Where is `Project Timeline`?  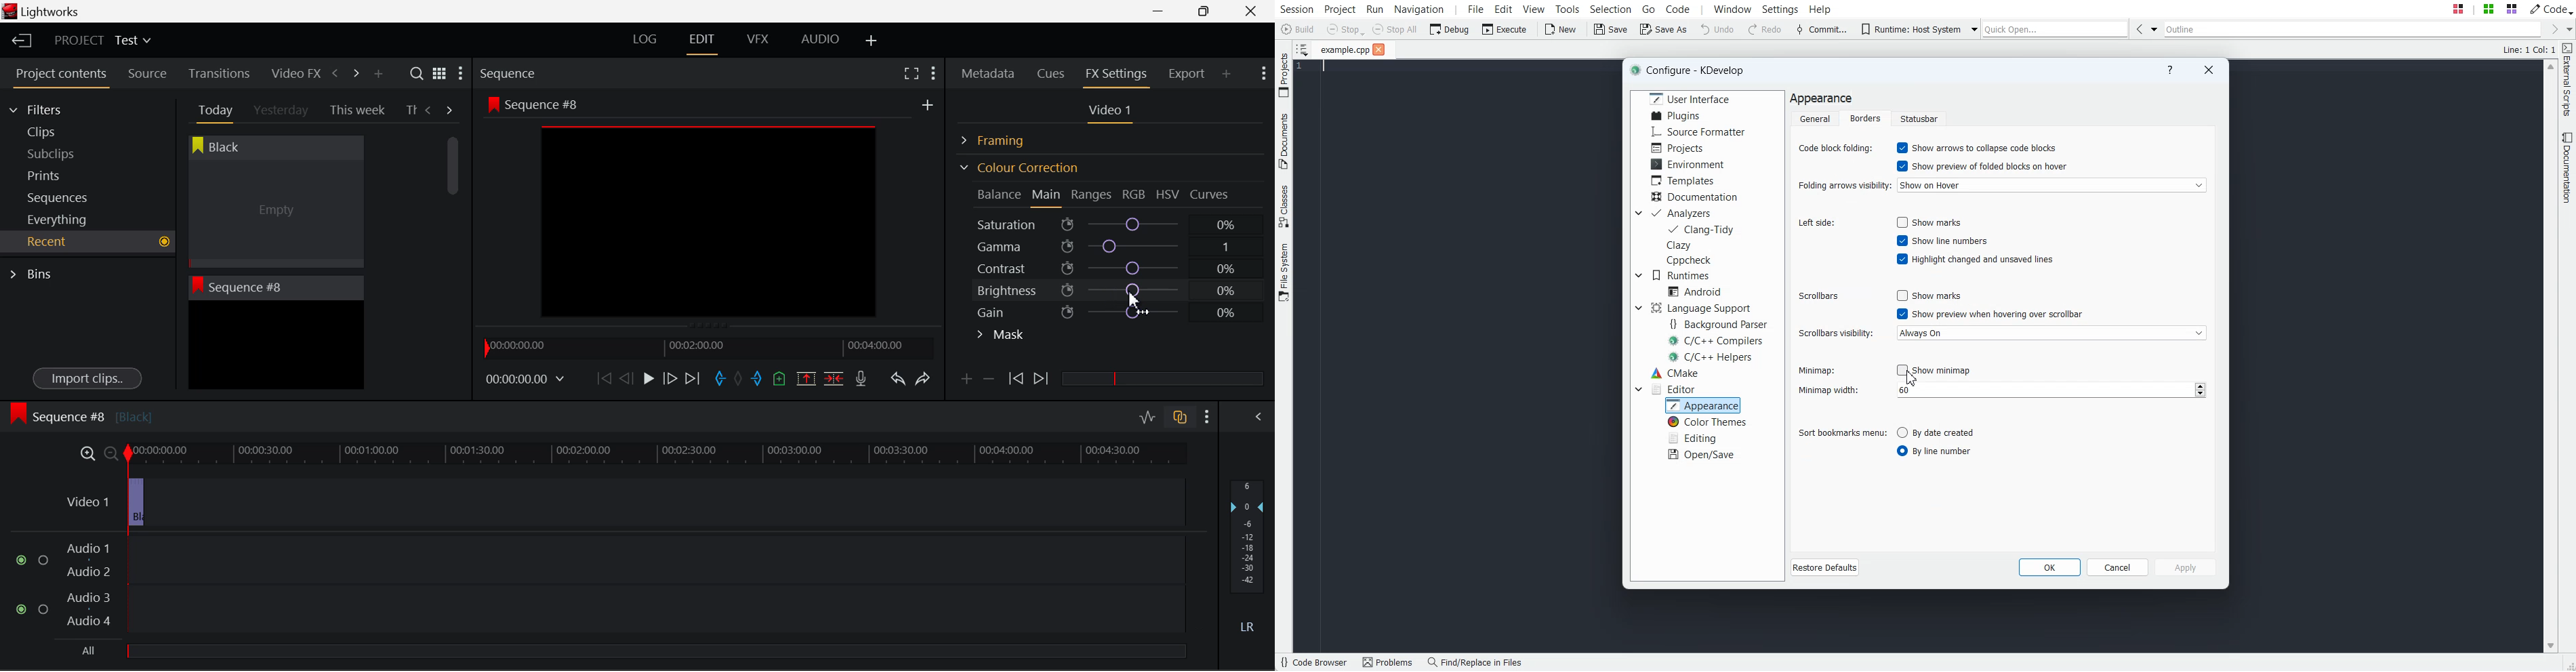 Project Timeline is located at coordinates (658, 454).